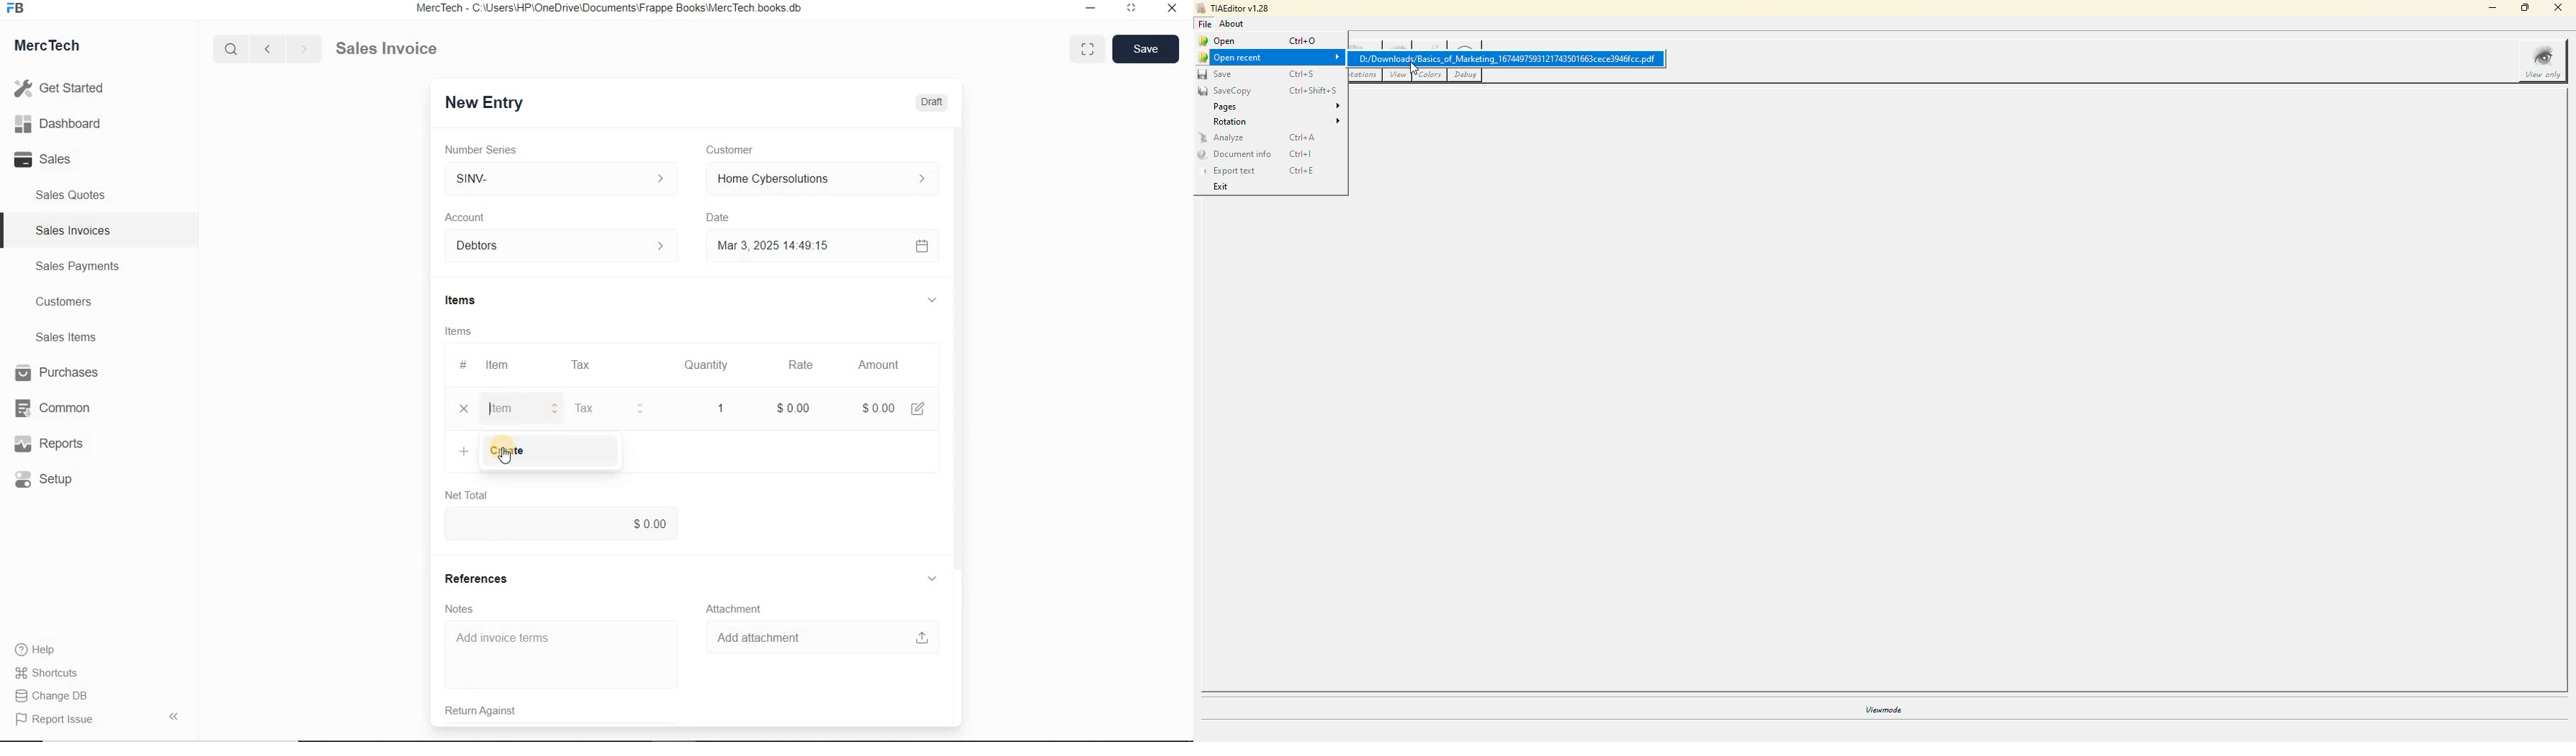 Image resolution: width=2576 pixels, height=756 pixels. I want to click on Customer, so click(739, 150).